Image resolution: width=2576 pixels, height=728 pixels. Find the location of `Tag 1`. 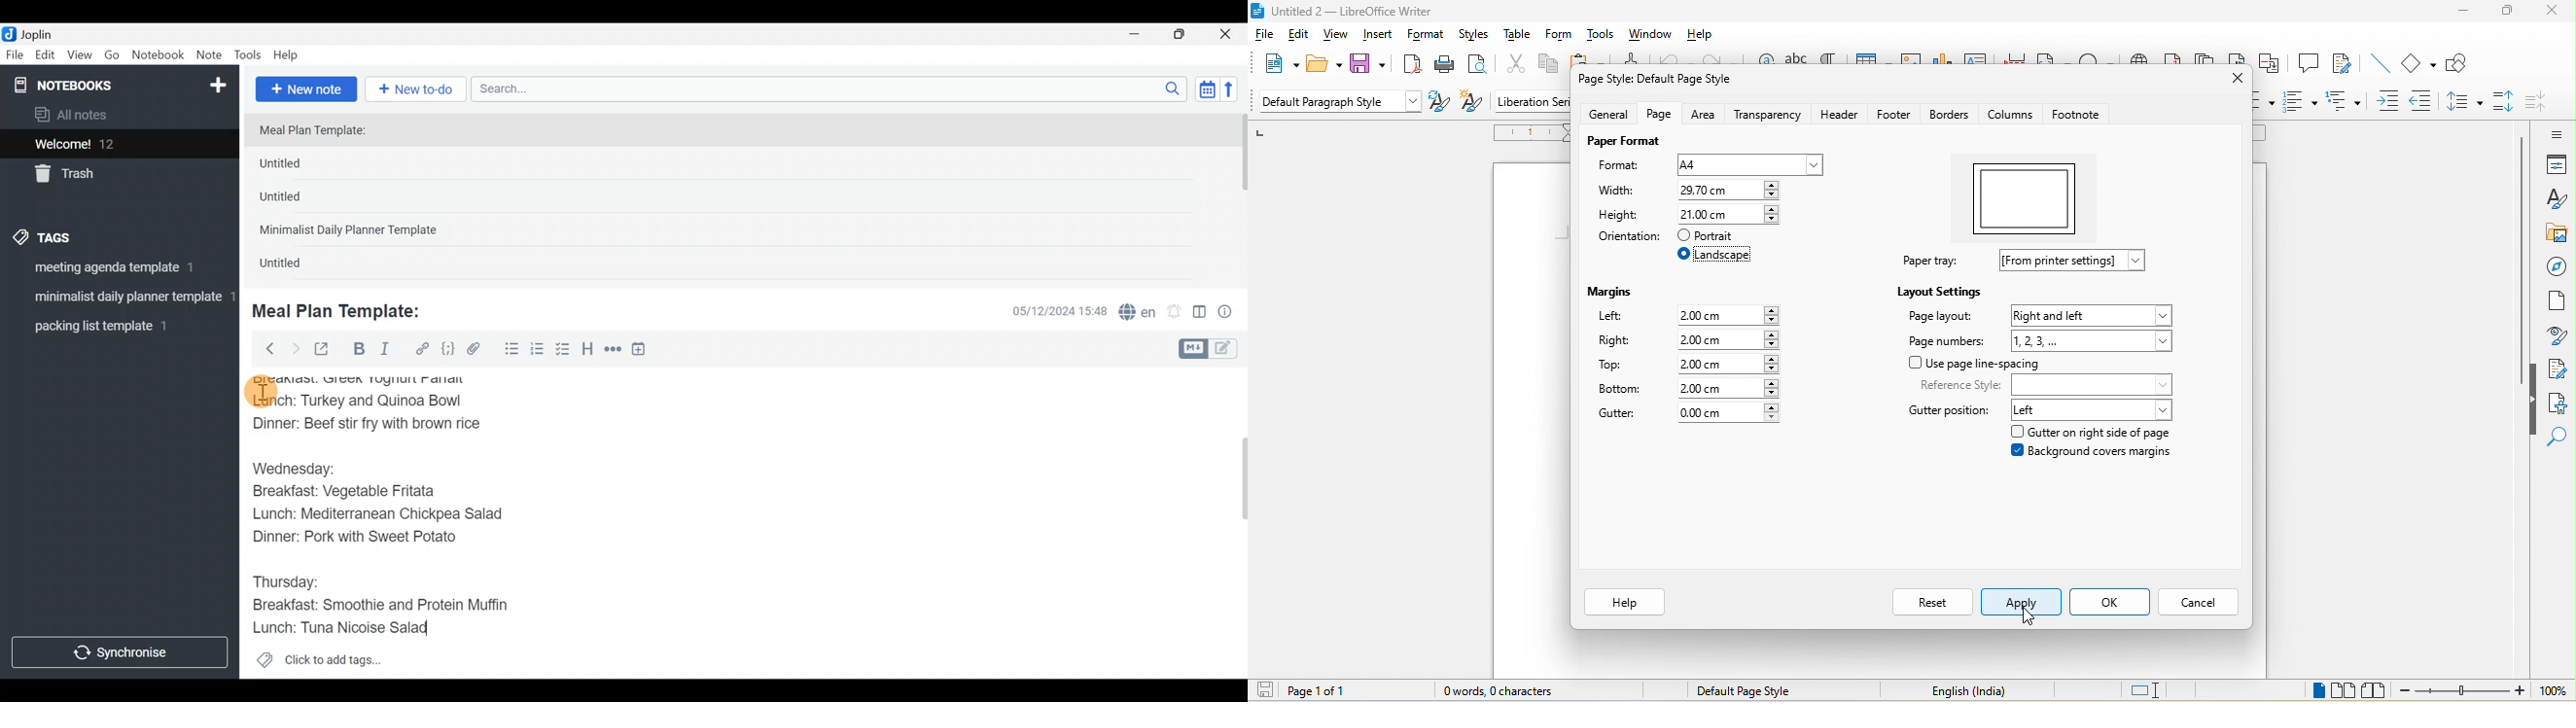

Tag 1 is located at coordinates (116, 271).